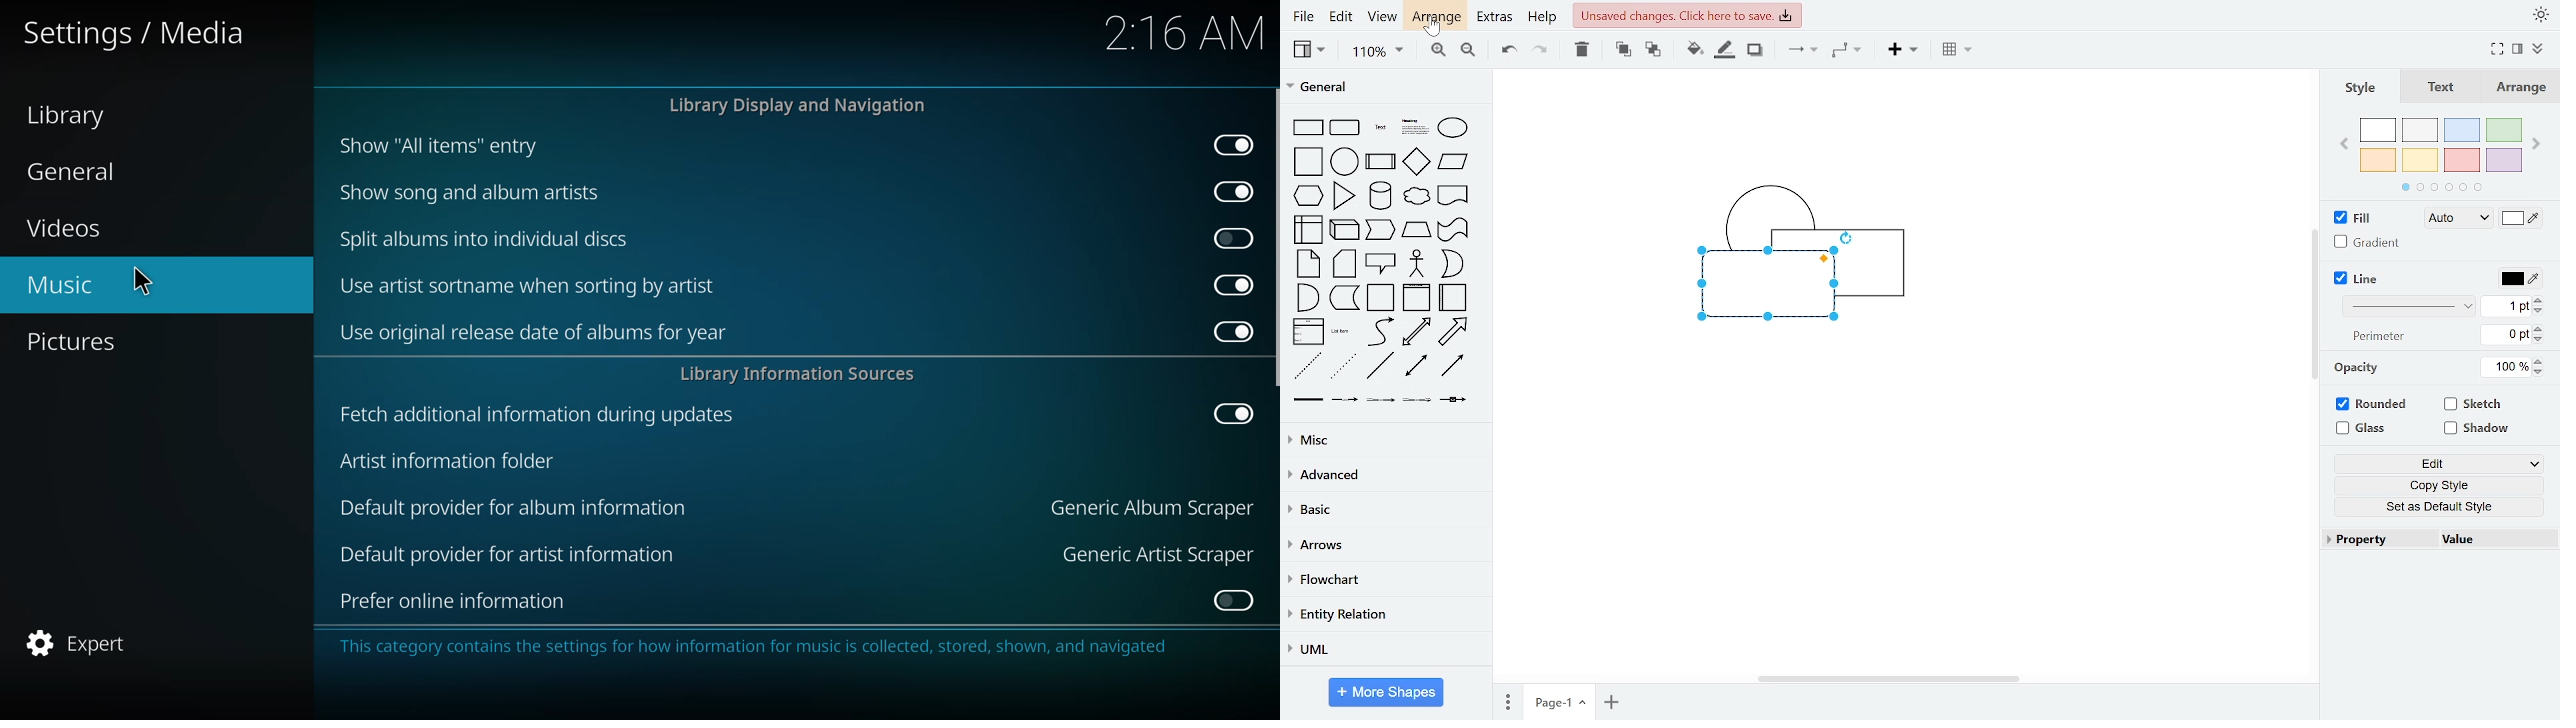 This screenshot has width=2576, height=728. What do you see at coordinates (1385, 613) in the screenshot?
I see `entity relation` at bounding box center [1385, 613].